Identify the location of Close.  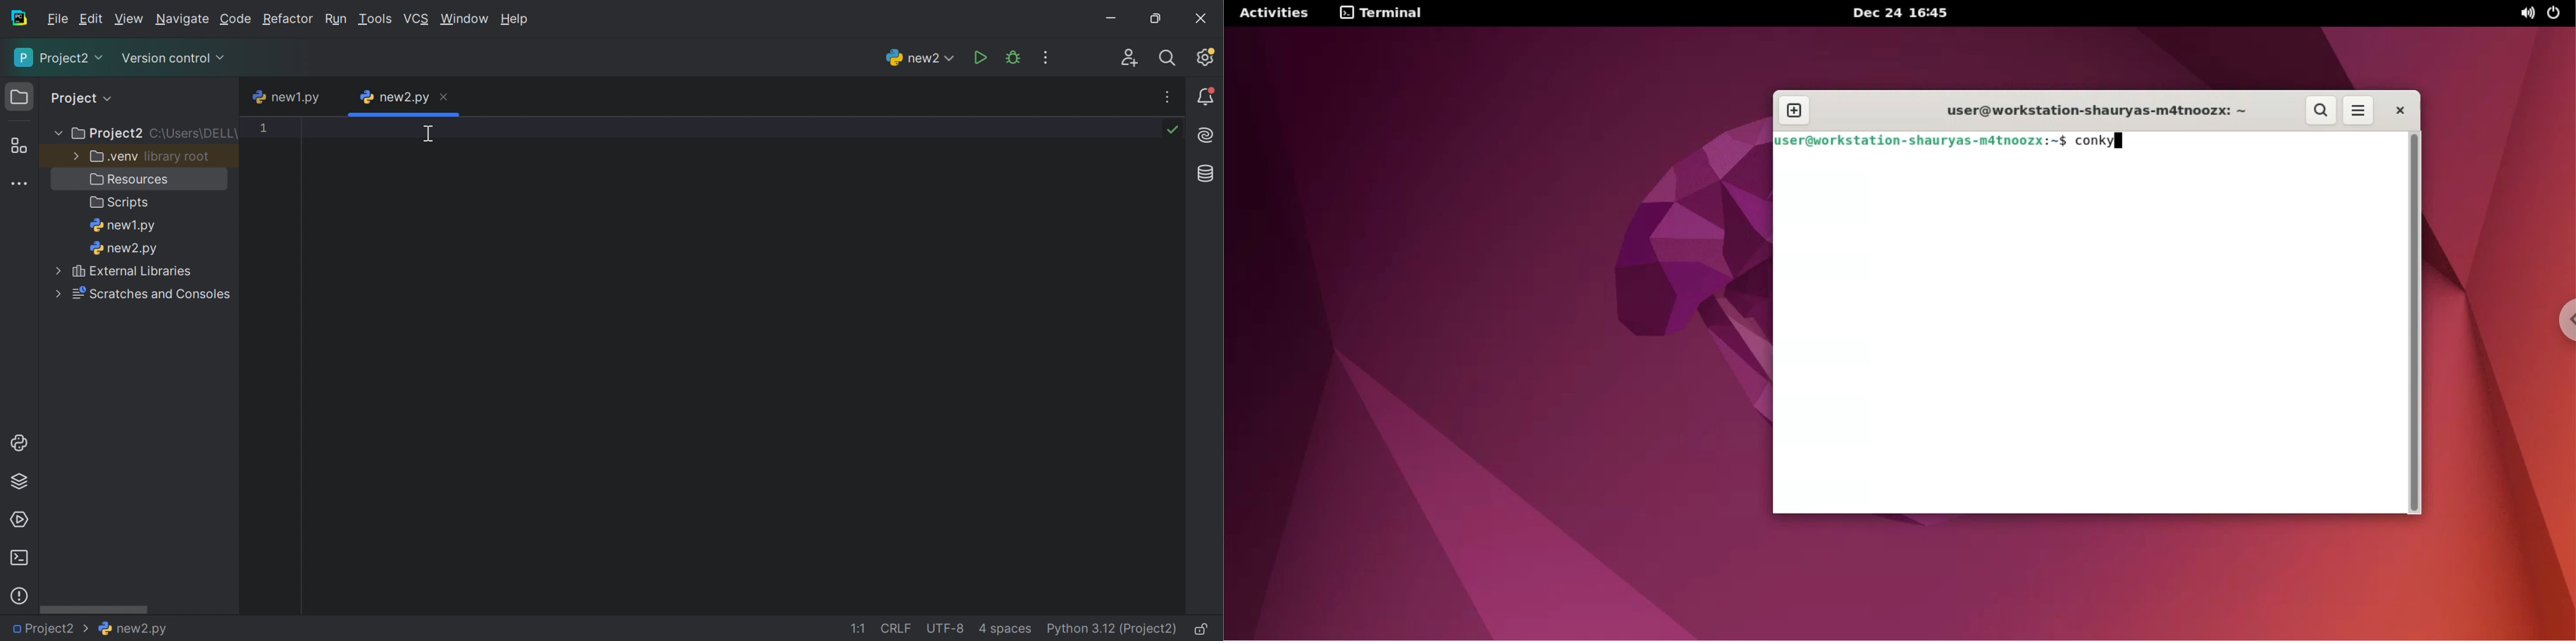
(446, 98).